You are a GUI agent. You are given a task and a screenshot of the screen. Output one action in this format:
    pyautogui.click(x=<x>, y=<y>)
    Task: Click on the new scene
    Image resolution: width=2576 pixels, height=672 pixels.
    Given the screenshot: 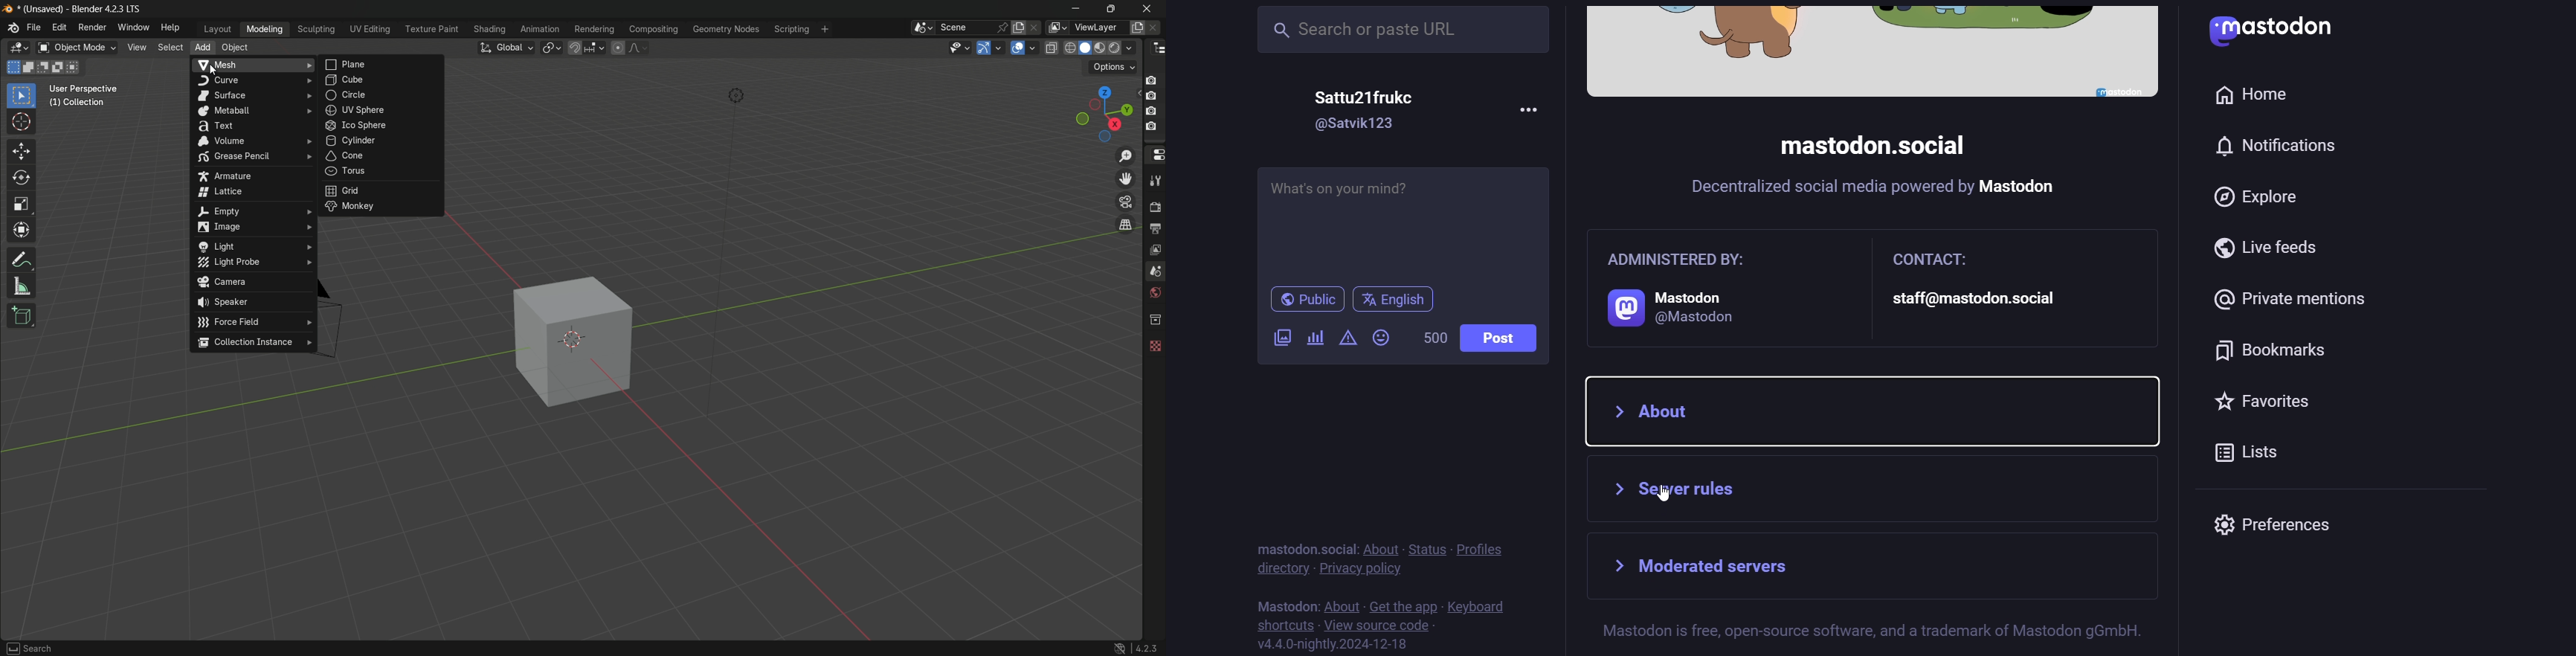 What is the action you would take?
    pyautogui.click(x=1022, y=27)
    